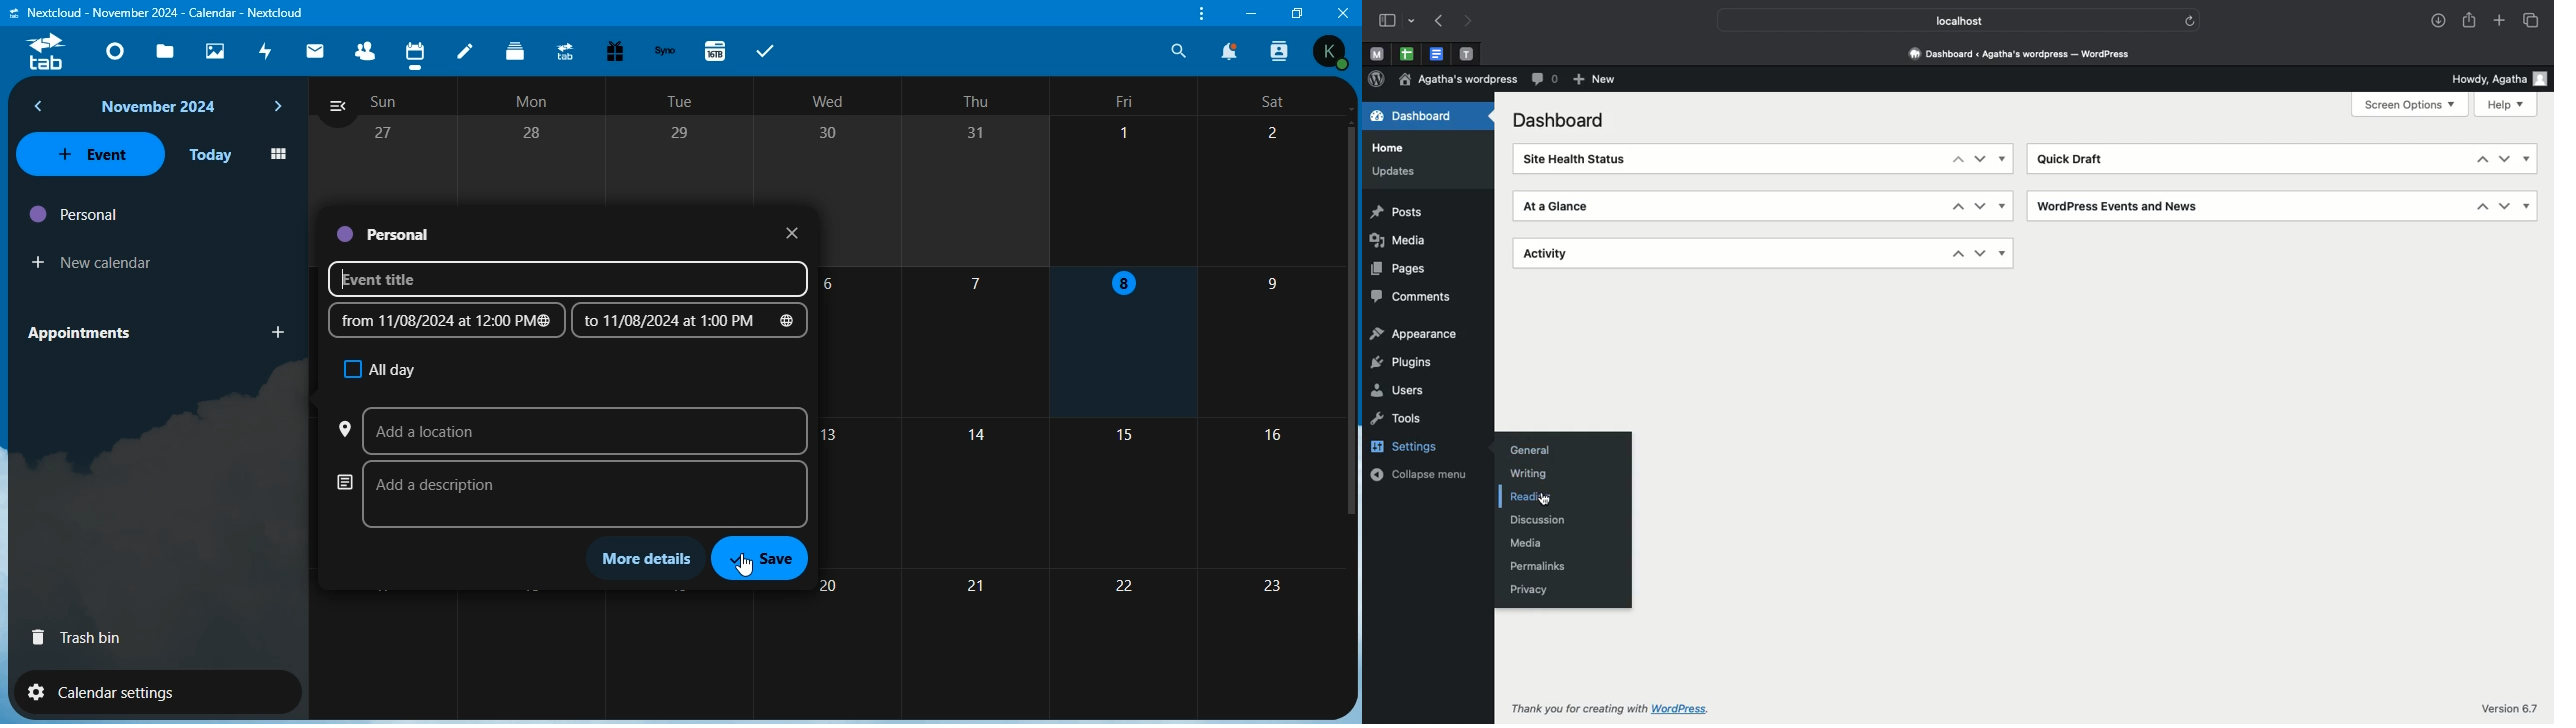  Describe the element at coordinates (1577, 157) in the screenshot. I see `Site health status` at that location.